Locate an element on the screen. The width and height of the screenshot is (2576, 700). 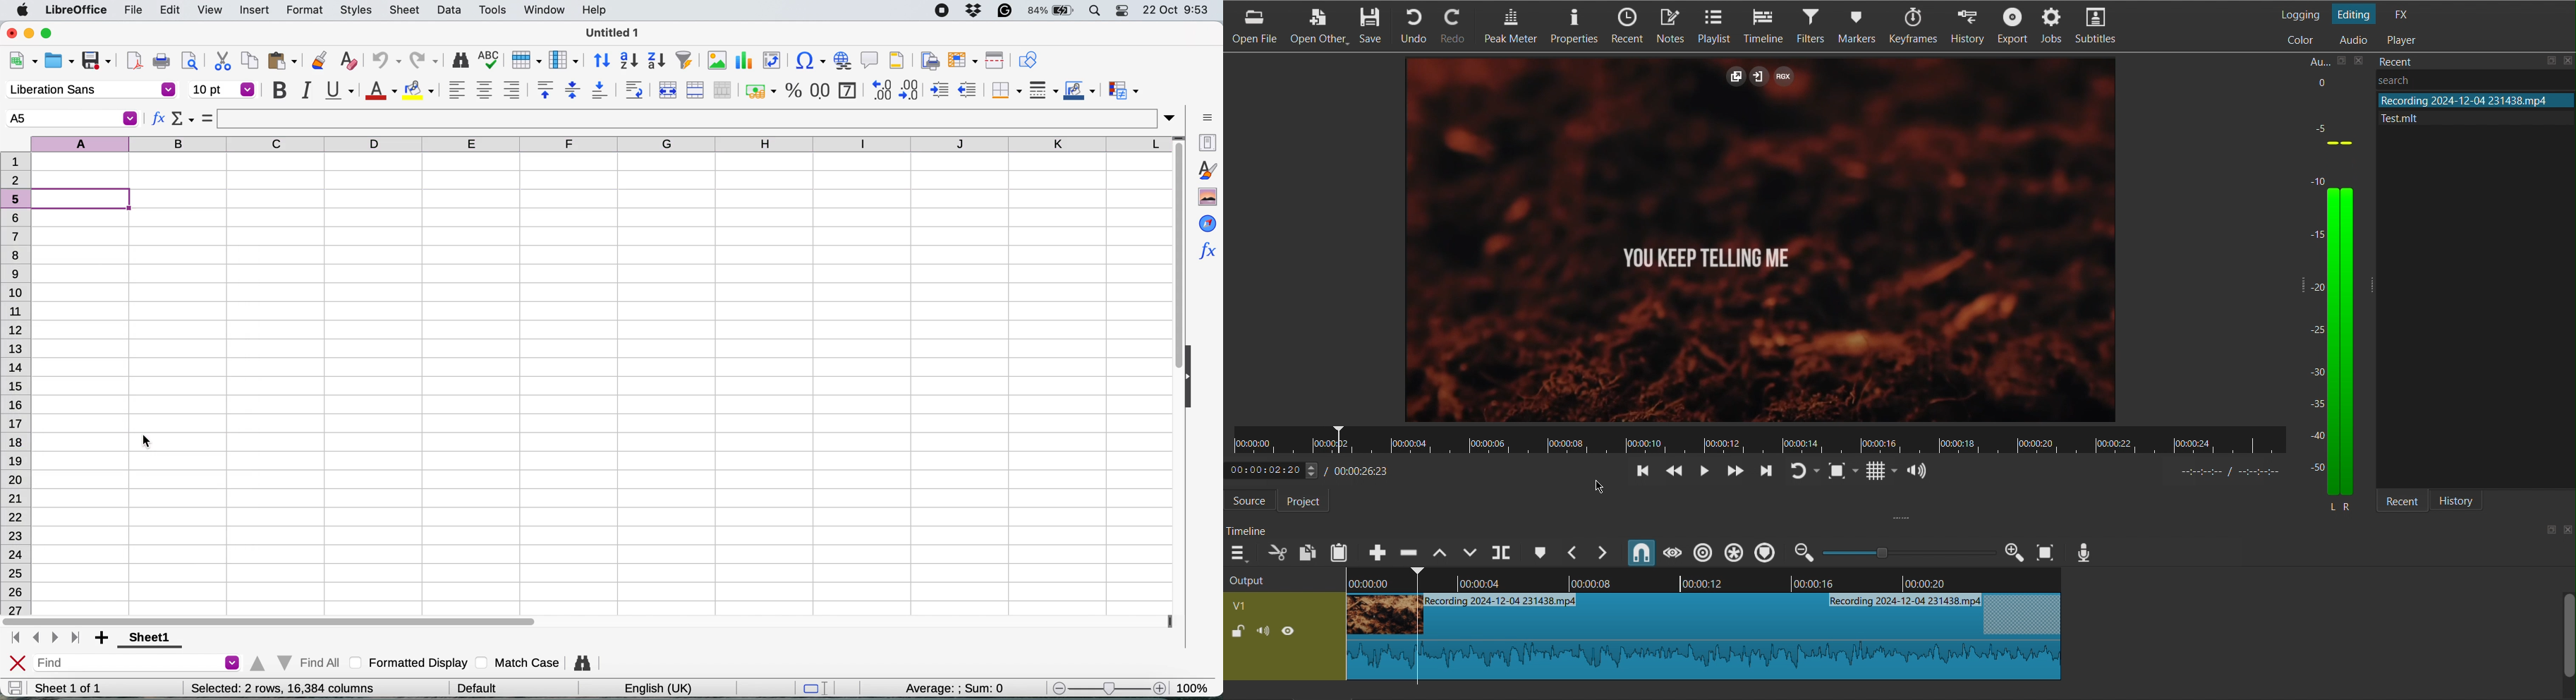
timeline is located at coordinates (1746, 581).